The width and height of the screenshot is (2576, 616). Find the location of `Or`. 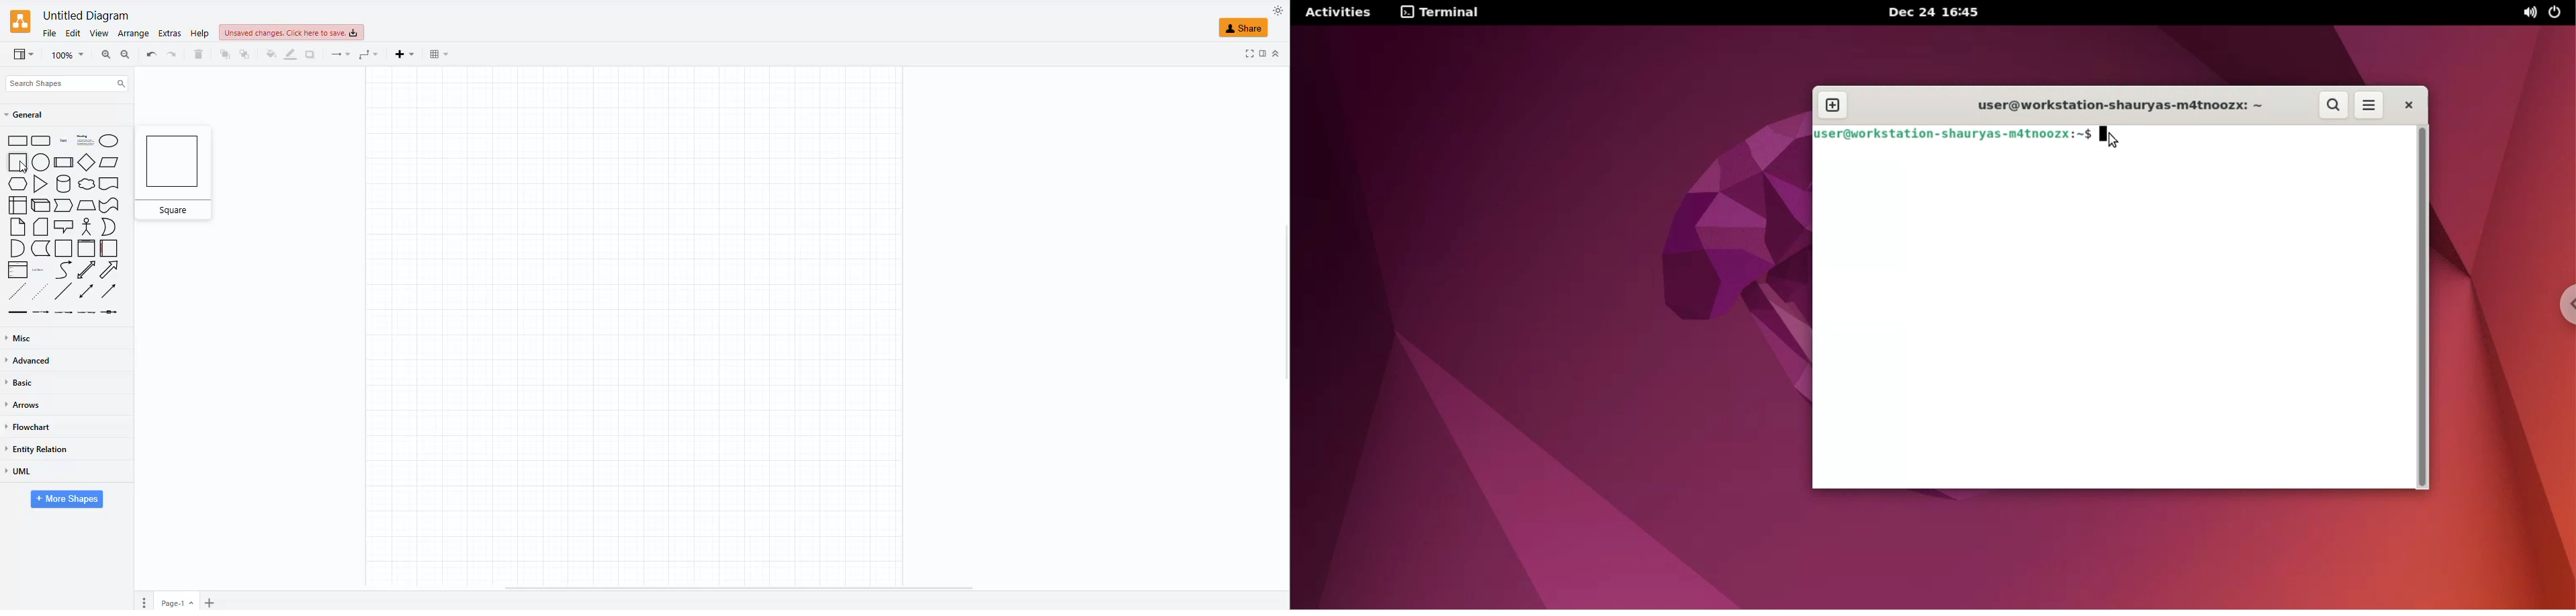

Or is located at coordinates (109, 226).